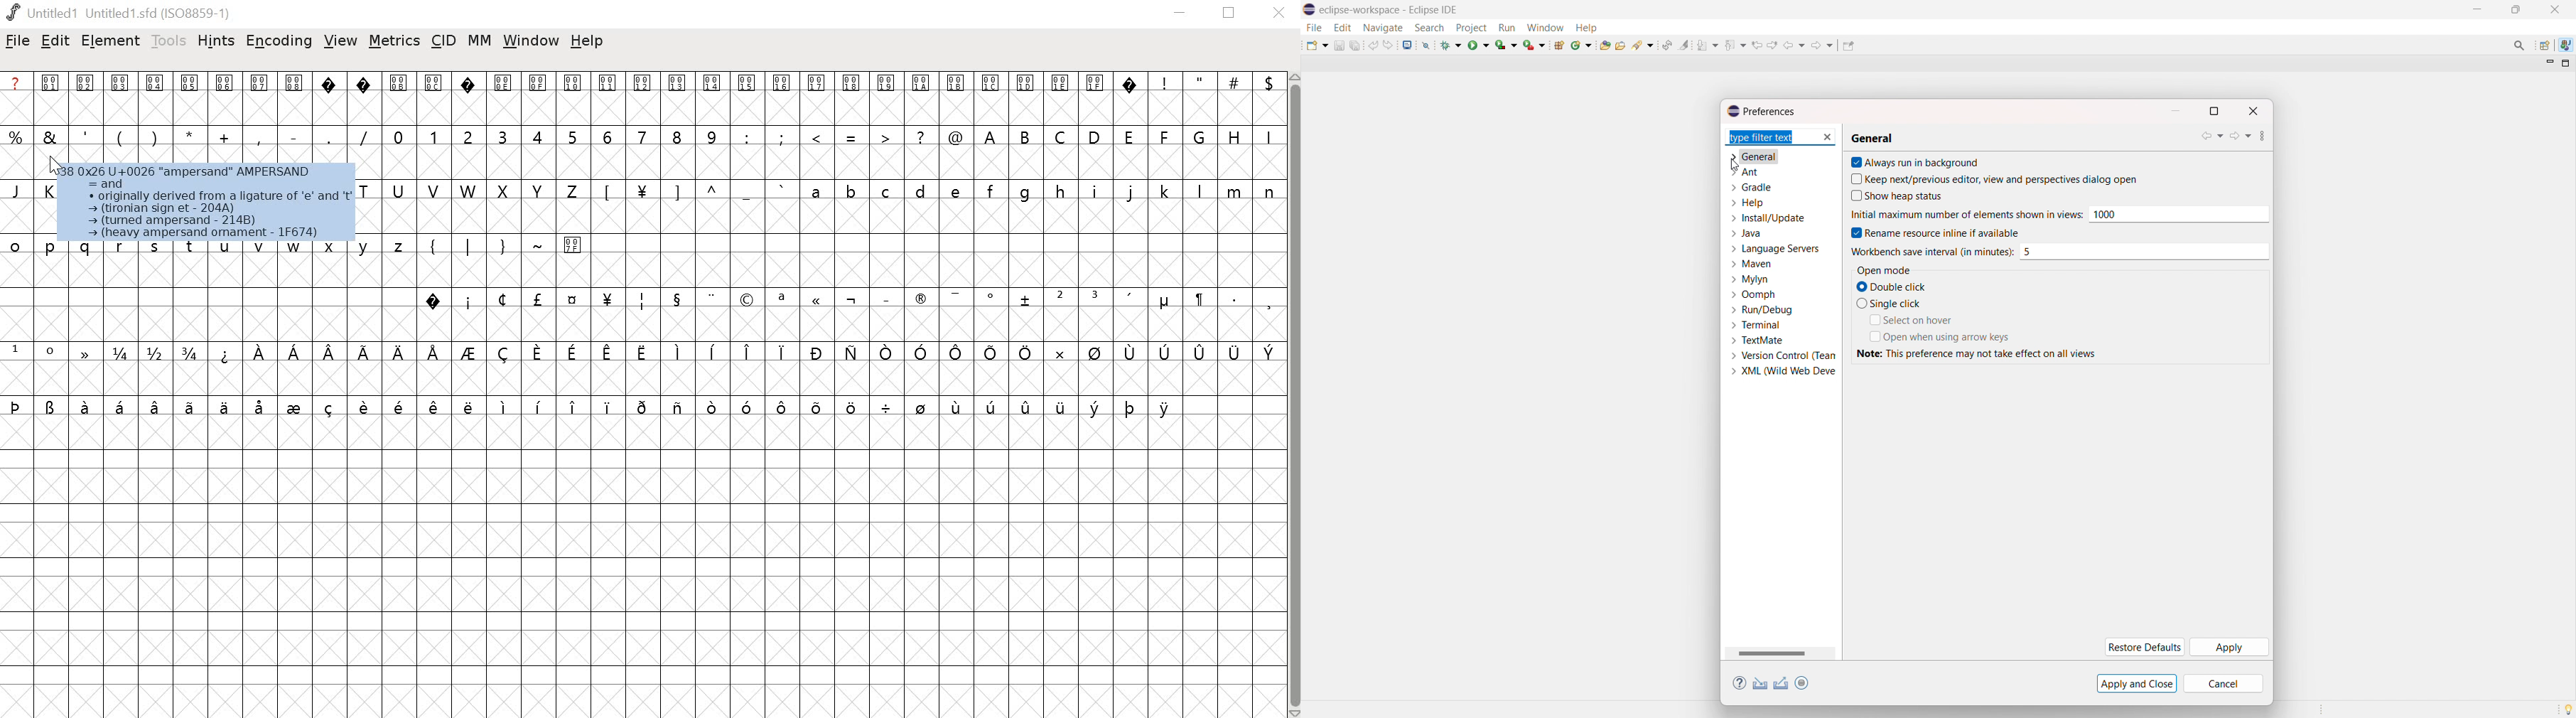 Image resolution: width=2576 pixels, height=728 pixels. I want to click on maximize view, so click(2566, 63).